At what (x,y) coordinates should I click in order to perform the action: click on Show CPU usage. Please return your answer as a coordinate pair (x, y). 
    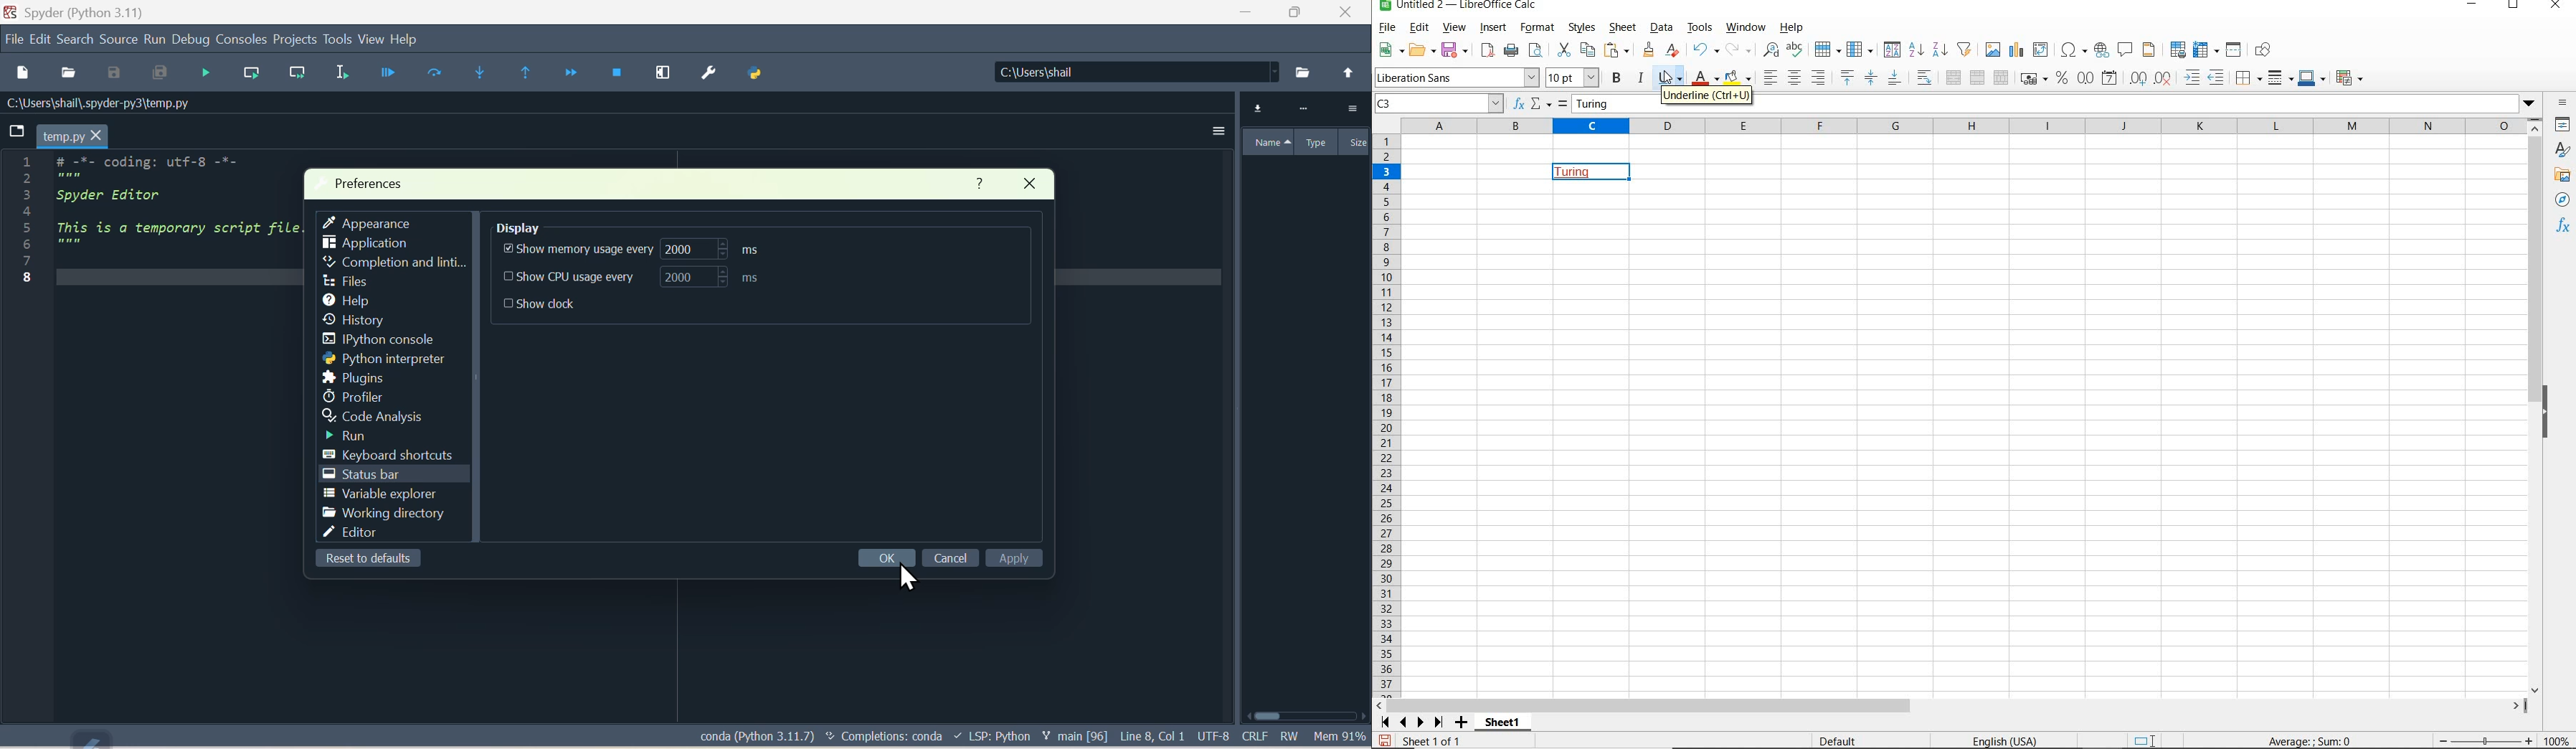
    Looking at the image, I should click on (631, 277).